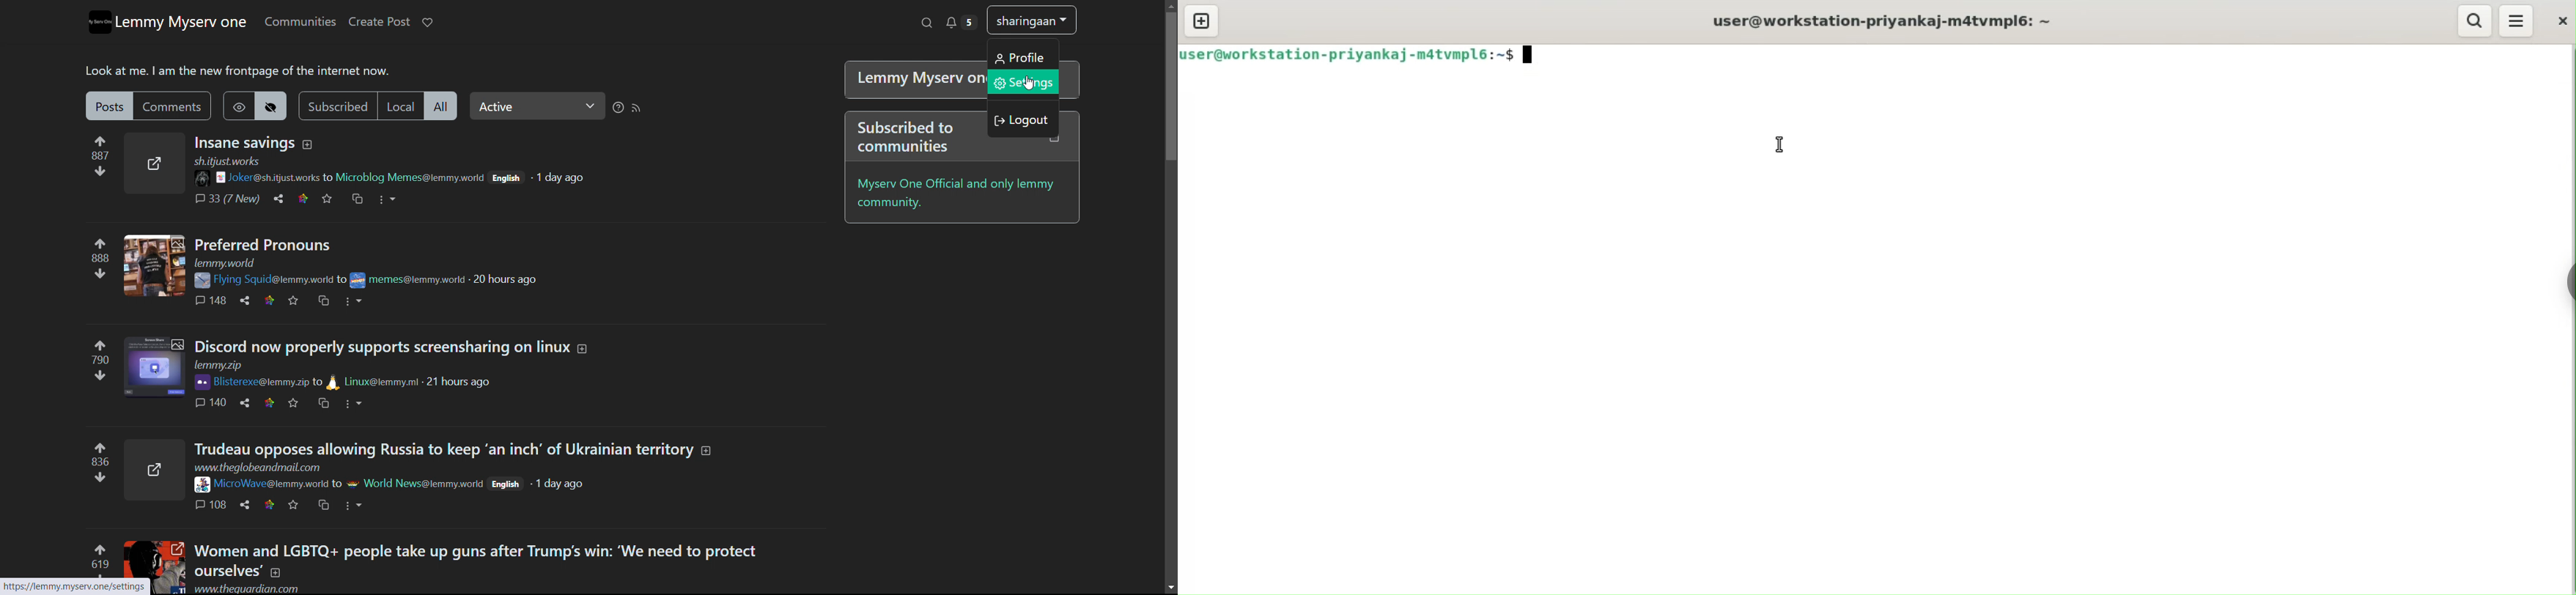  Describe the element at coordinates (153, 163) in the screenshot. I see `expand here` at that location.